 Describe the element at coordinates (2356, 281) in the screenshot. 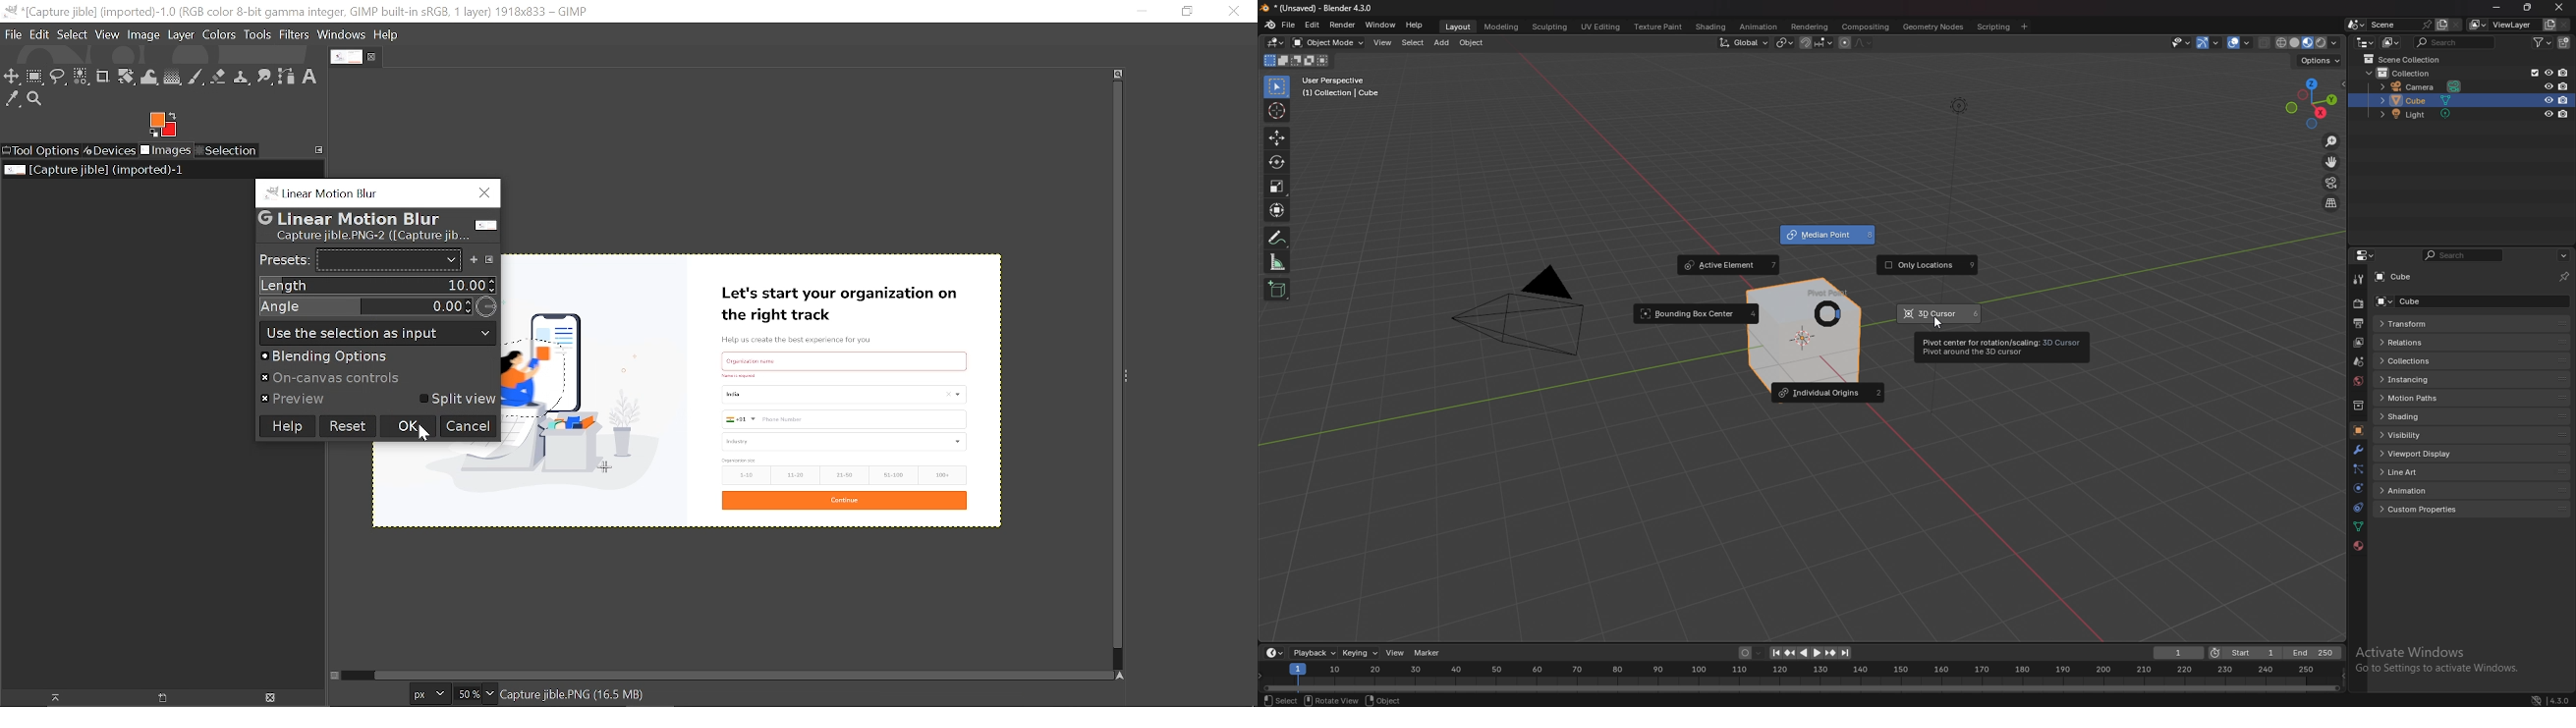

I see `tool` at that location.